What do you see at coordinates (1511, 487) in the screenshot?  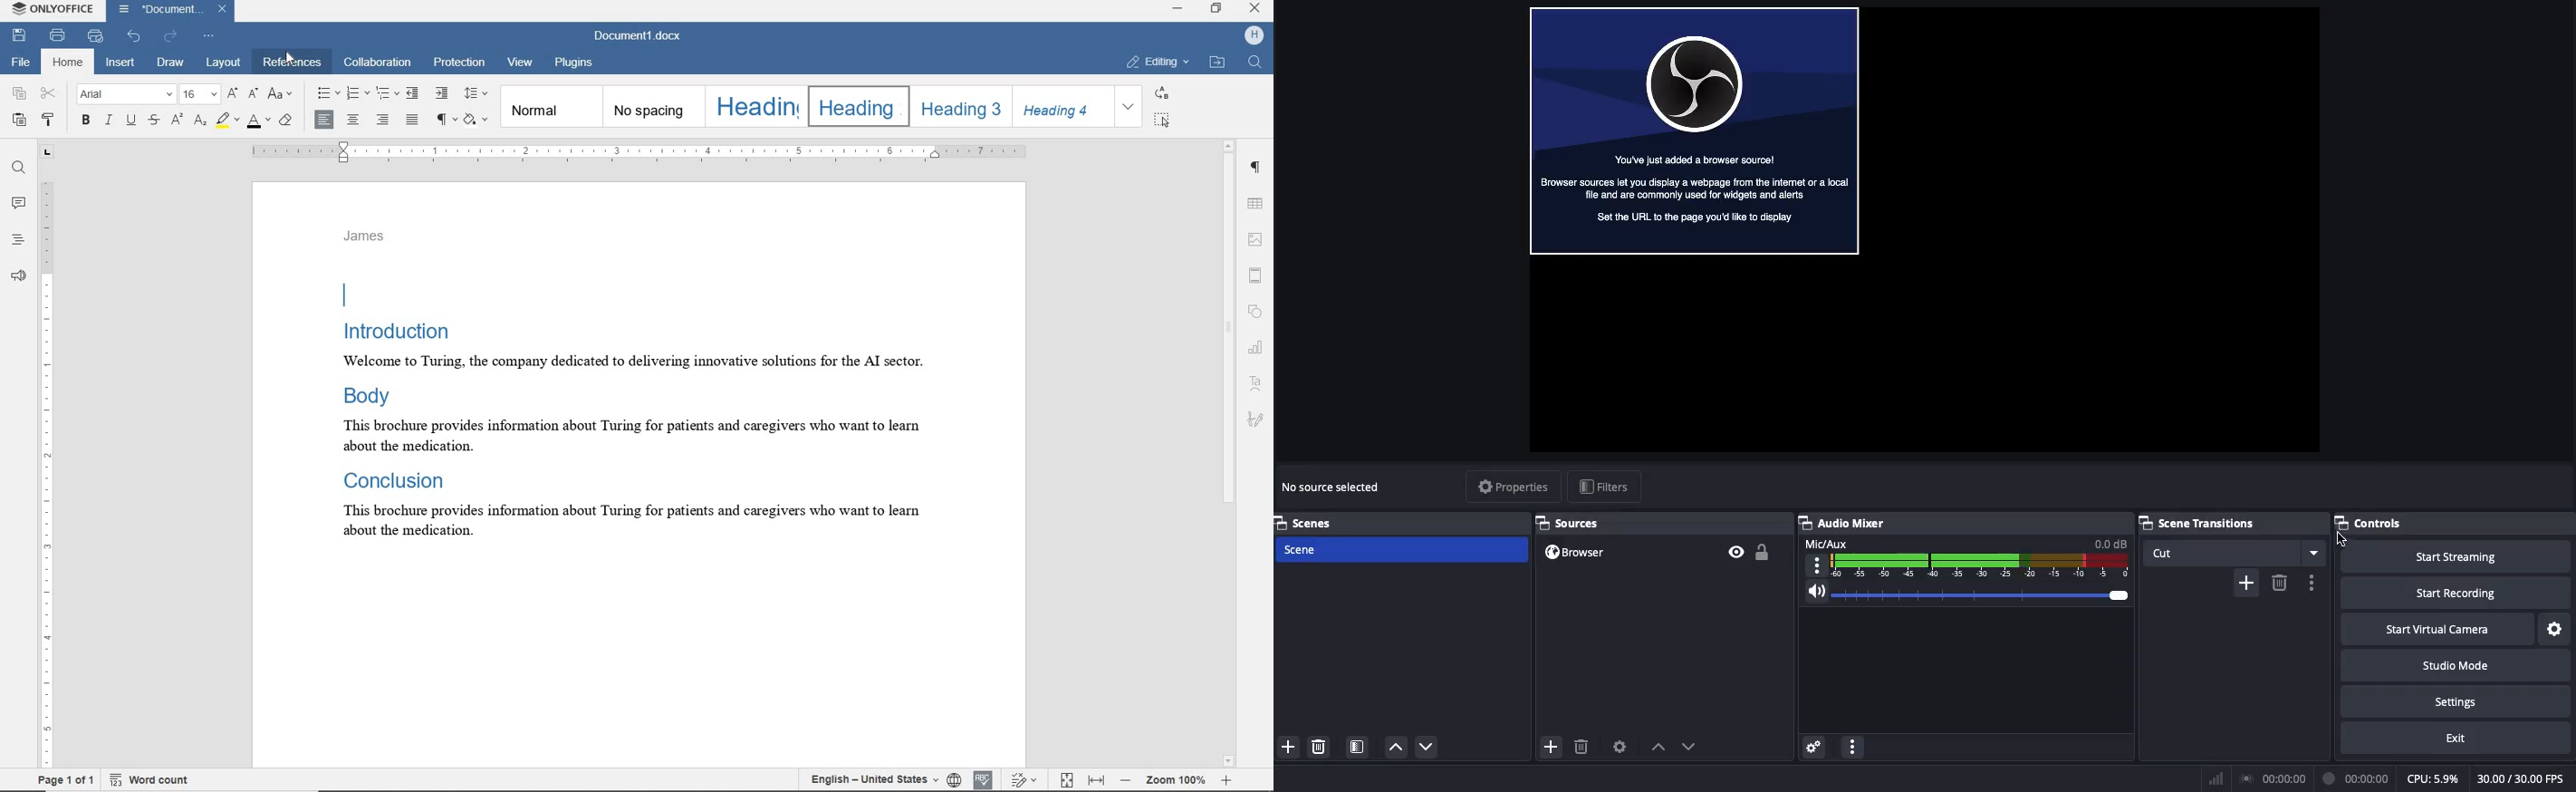 I see `Properties` at bounding box center [1511, 487].